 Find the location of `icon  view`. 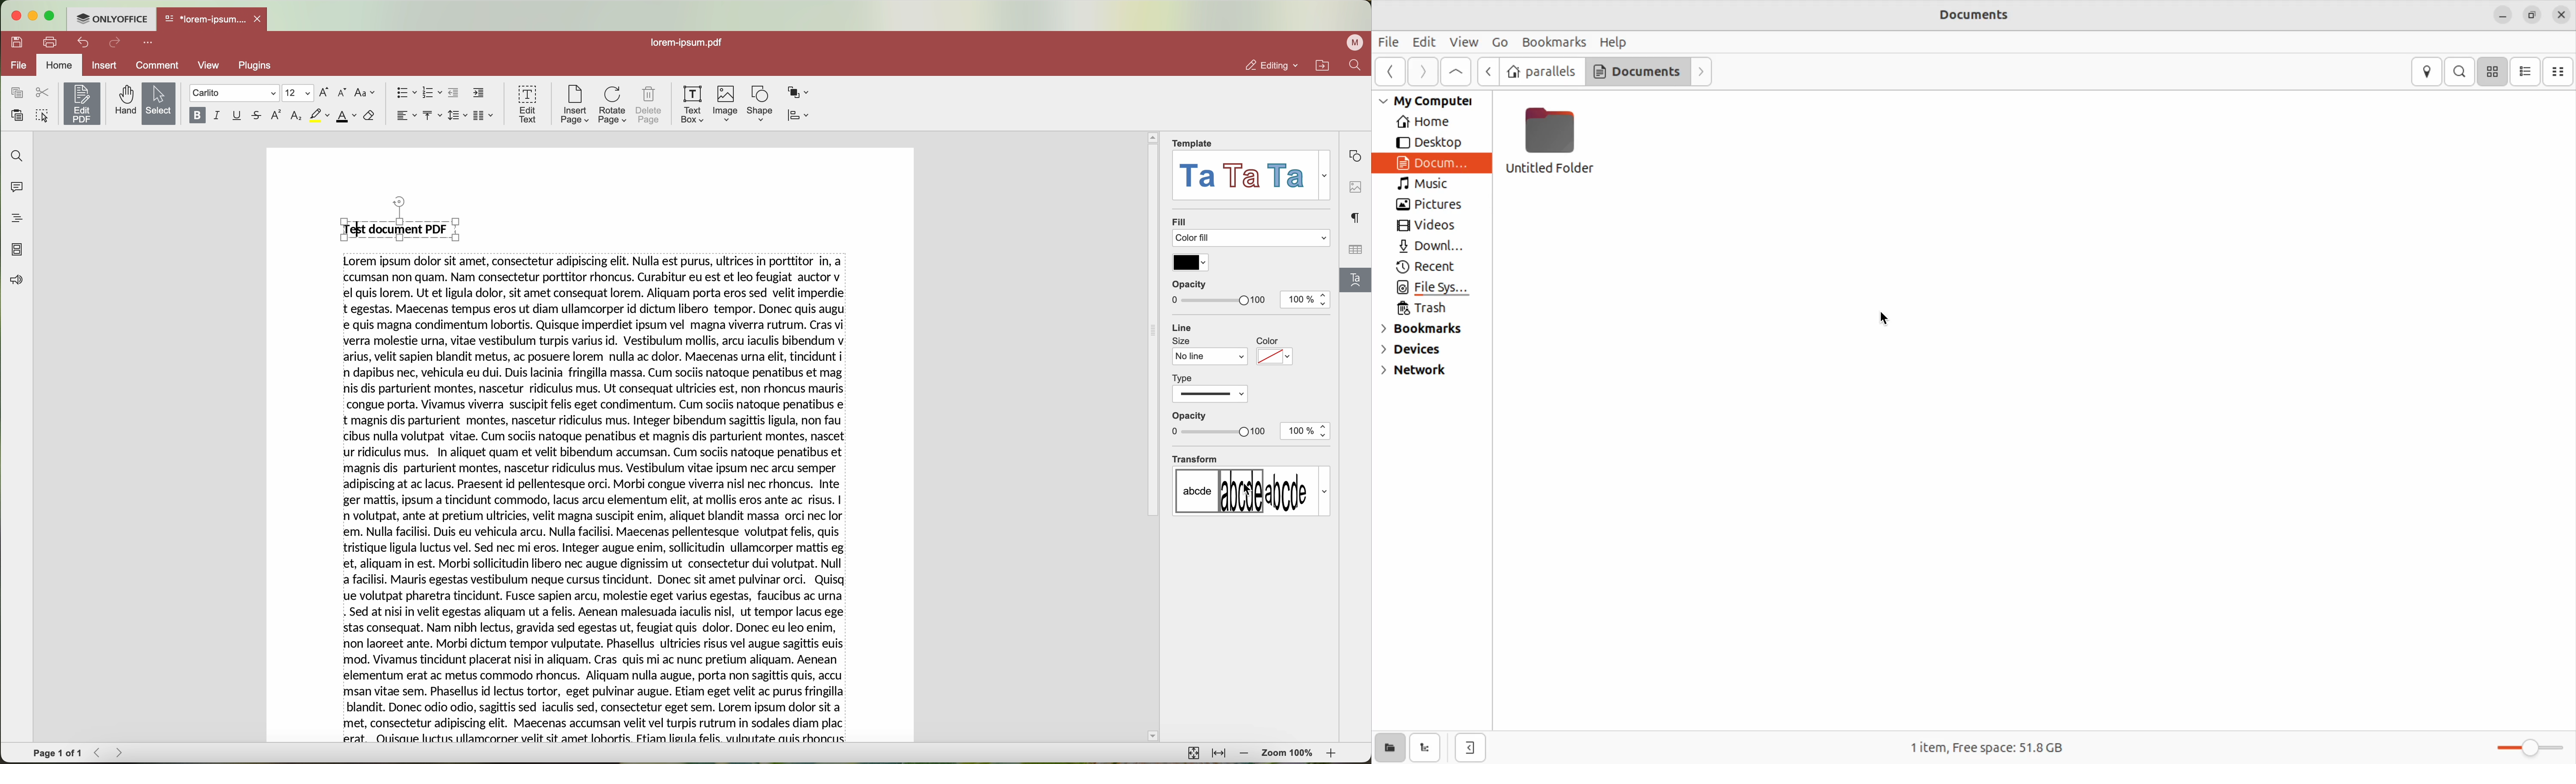

icon  view is located at coordinates (2493, 70).